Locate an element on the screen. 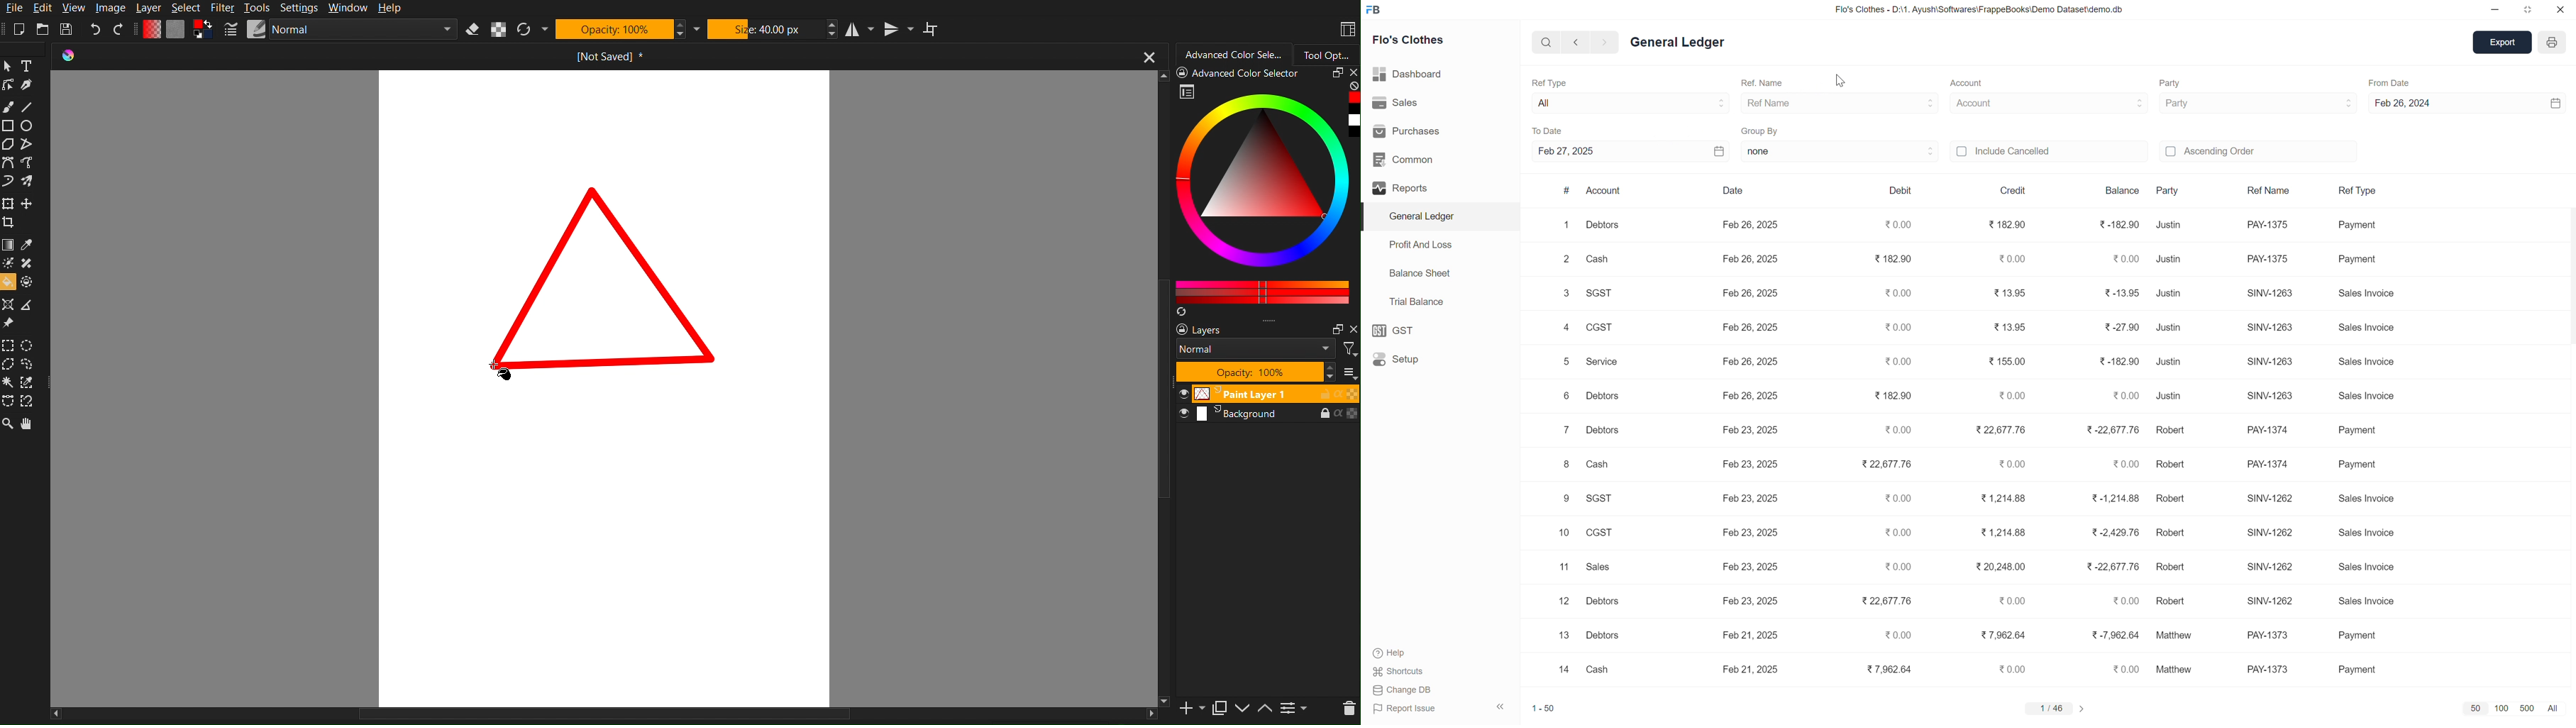 The width and height of the screenshot is (2576, 728). Advanced Color Selector is located at coordinates (1268, 194).